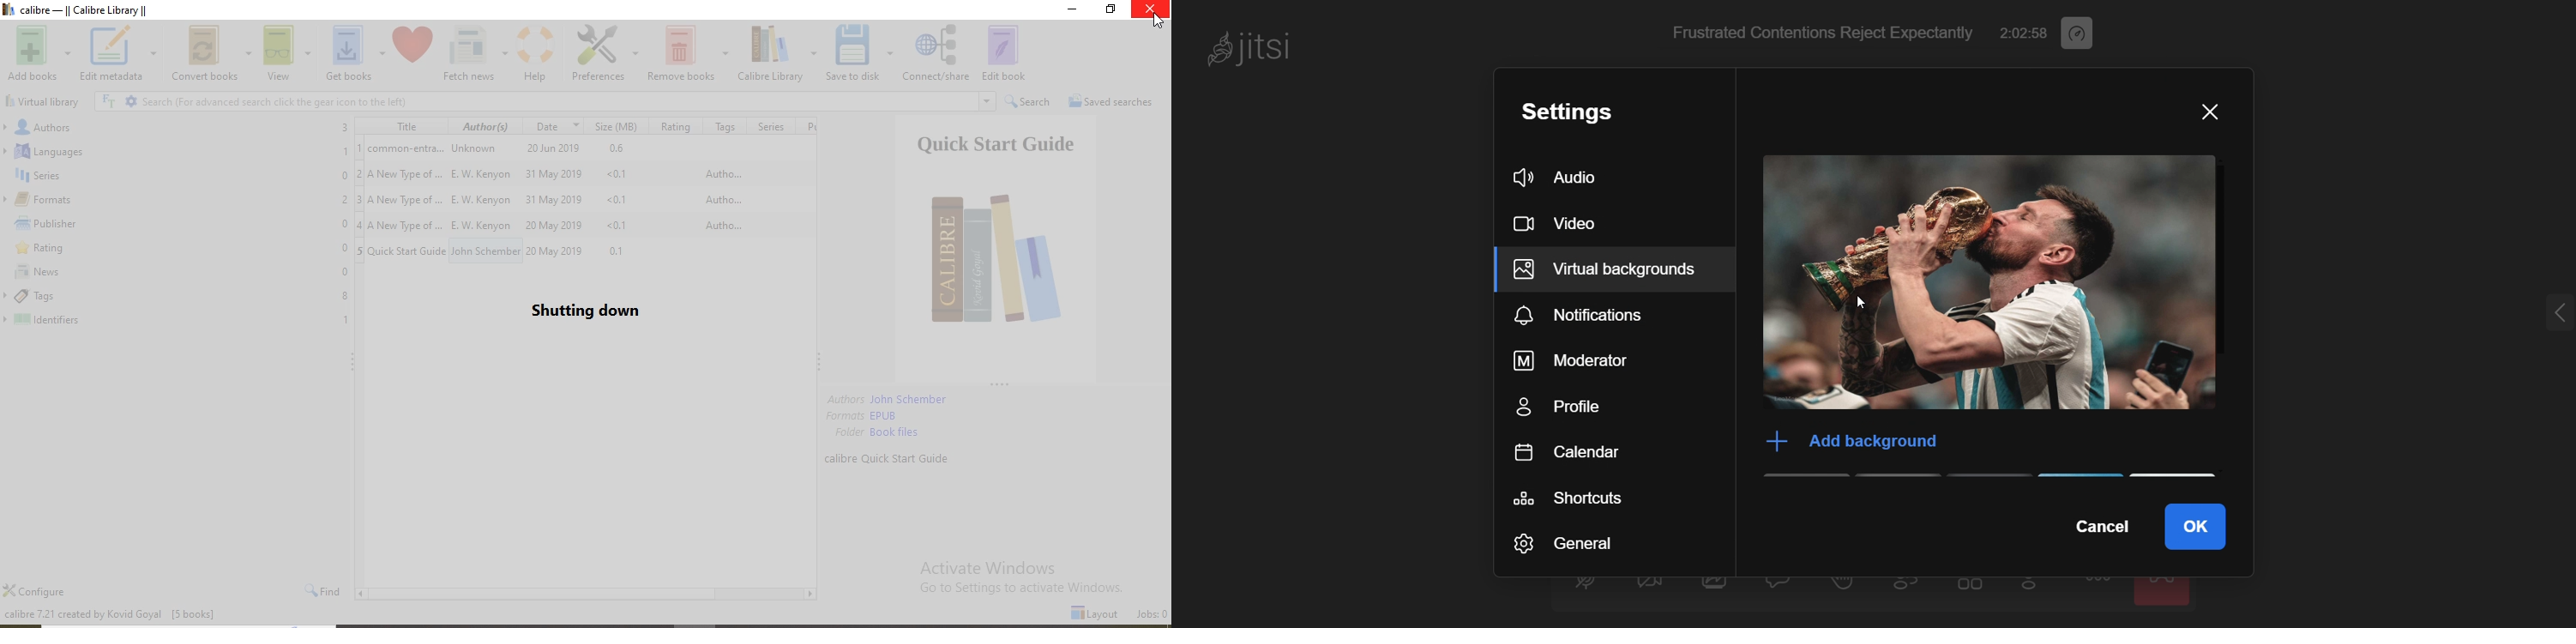 The image size is (2576, 644). I want to click on Search, so click(1030, 103).